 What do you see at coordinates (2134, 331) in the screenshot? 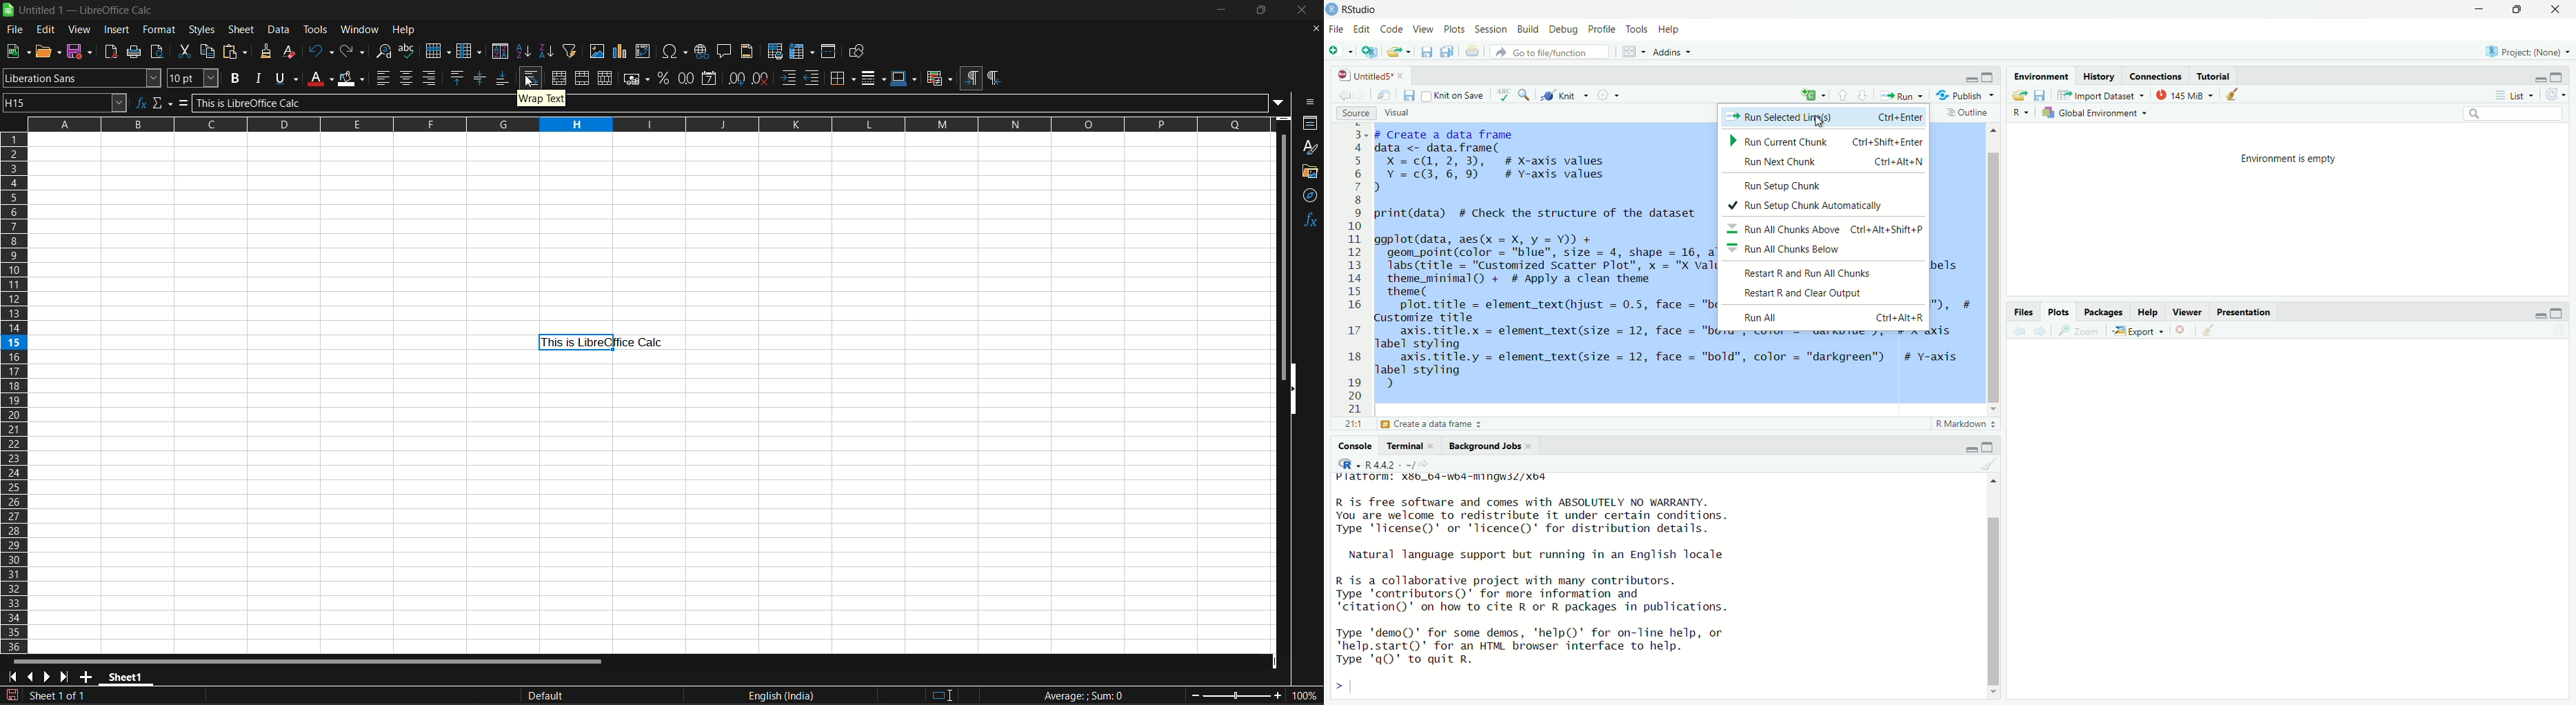
I see `Export ` at bounding box center [2134, 331].